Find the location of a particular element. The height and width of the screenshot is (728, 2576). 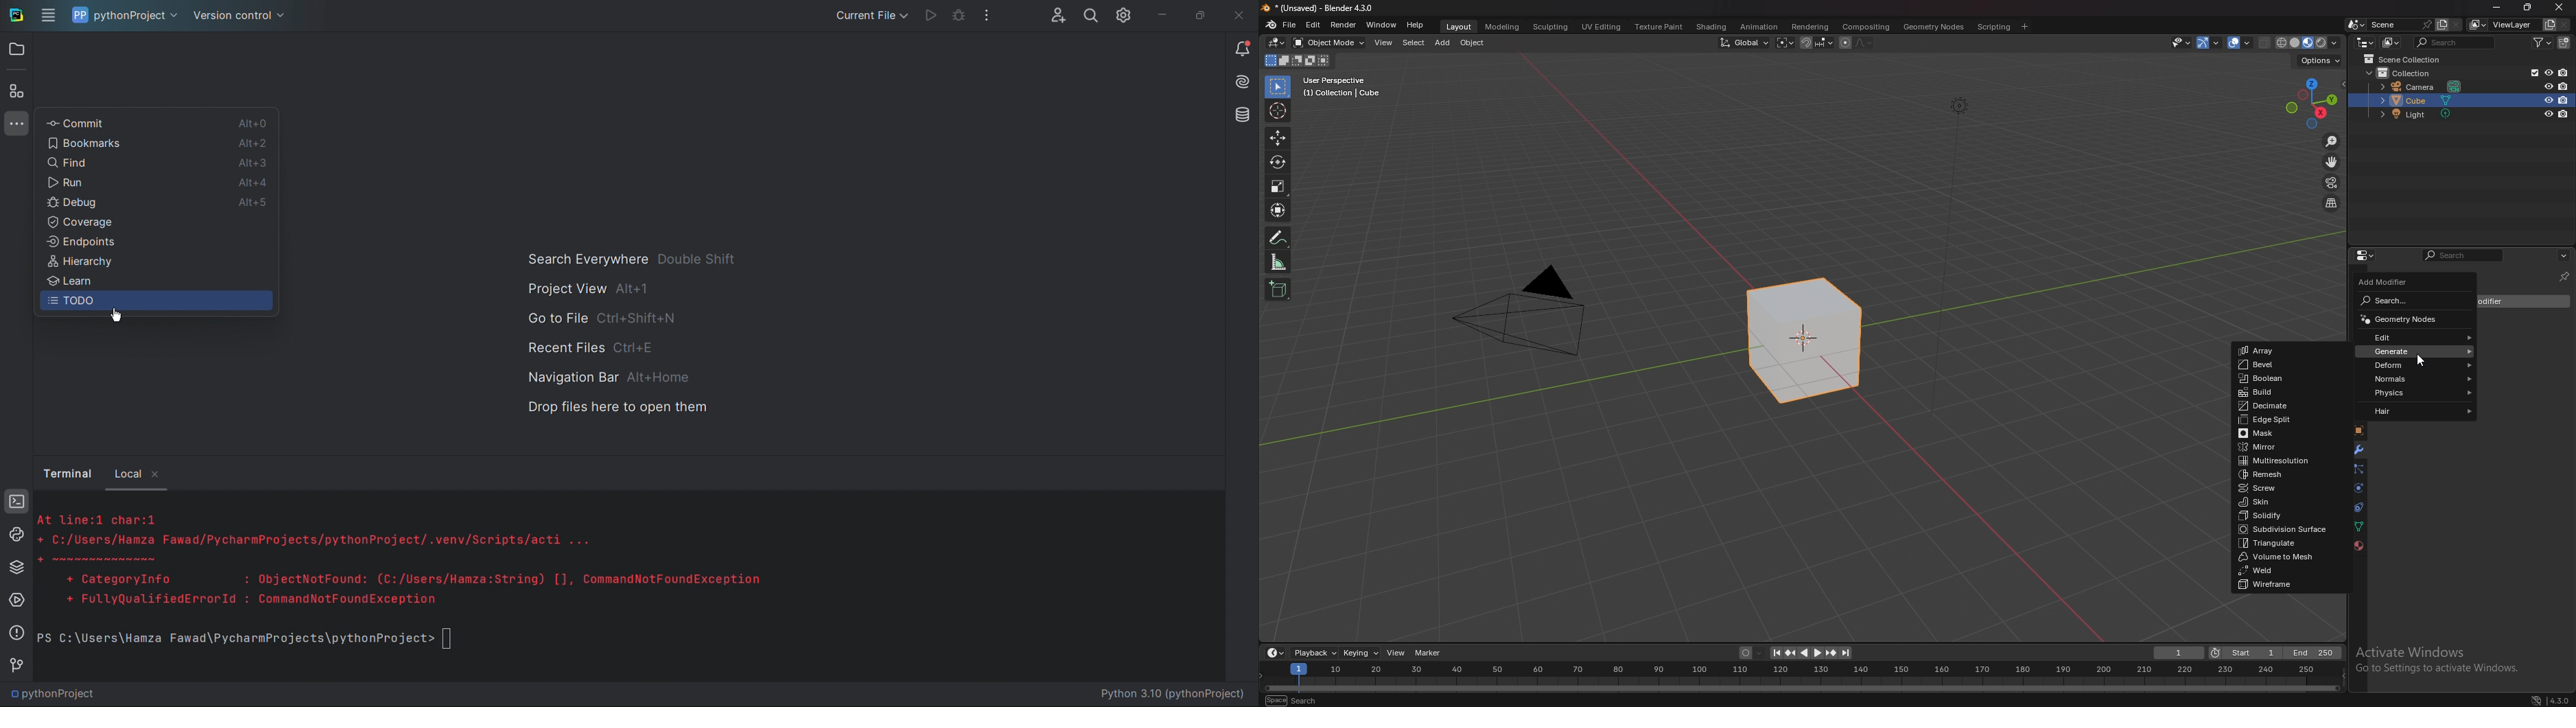

object is located at coordinates (2358, 430).